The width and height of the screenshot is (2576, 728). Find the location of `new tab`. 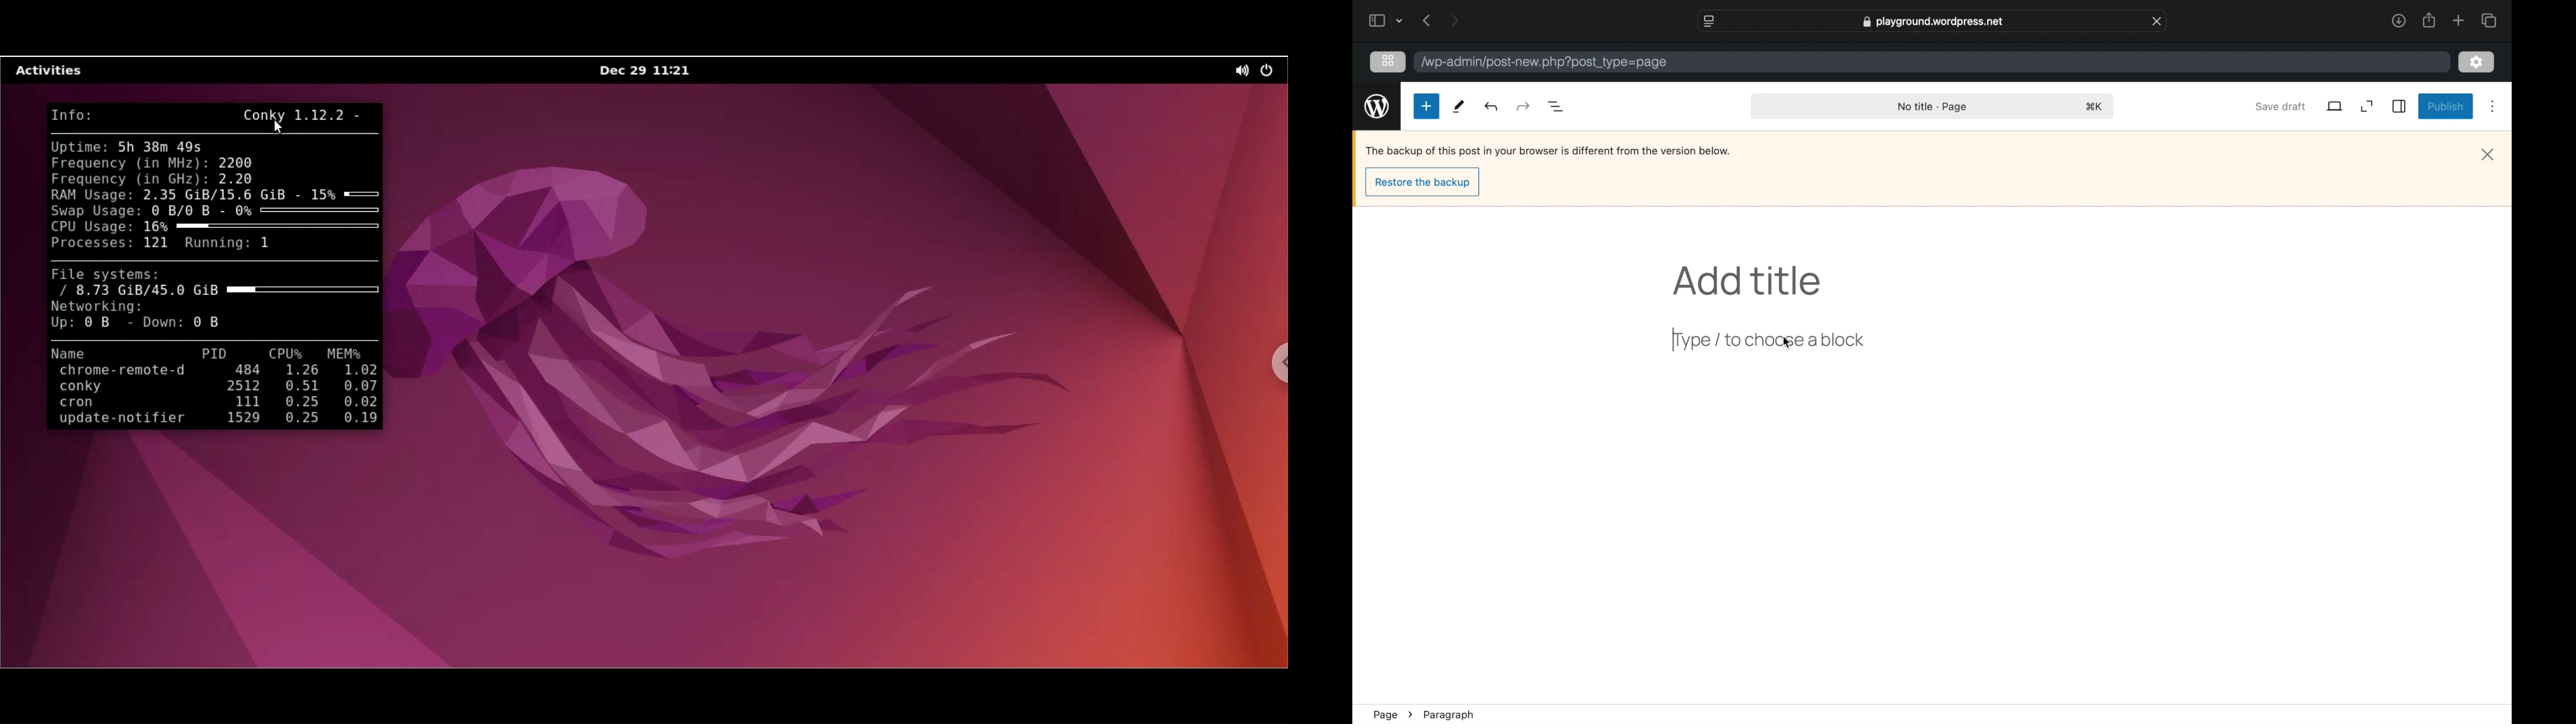

new tab is located at coordinates (2459, 20).